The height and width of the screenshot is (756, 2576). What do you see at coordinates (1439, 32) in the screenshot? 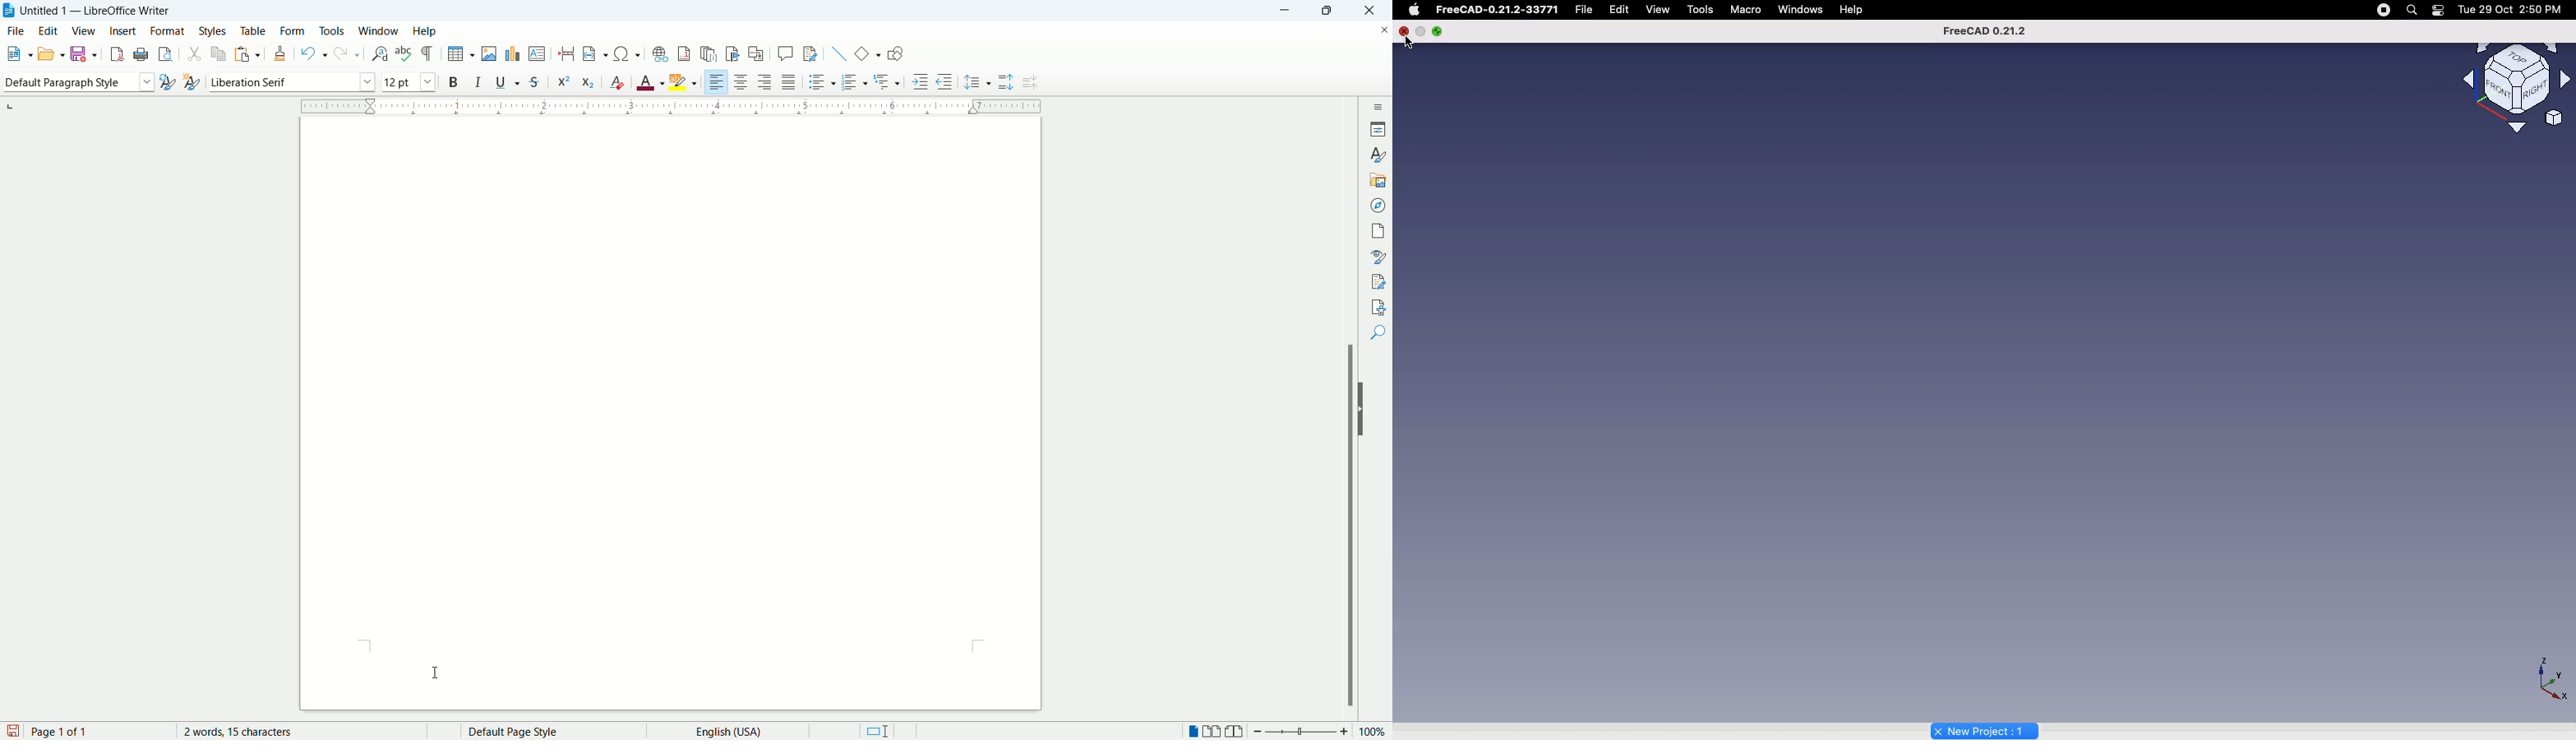
I see `Minimize` at bounding box center [1439, 32].